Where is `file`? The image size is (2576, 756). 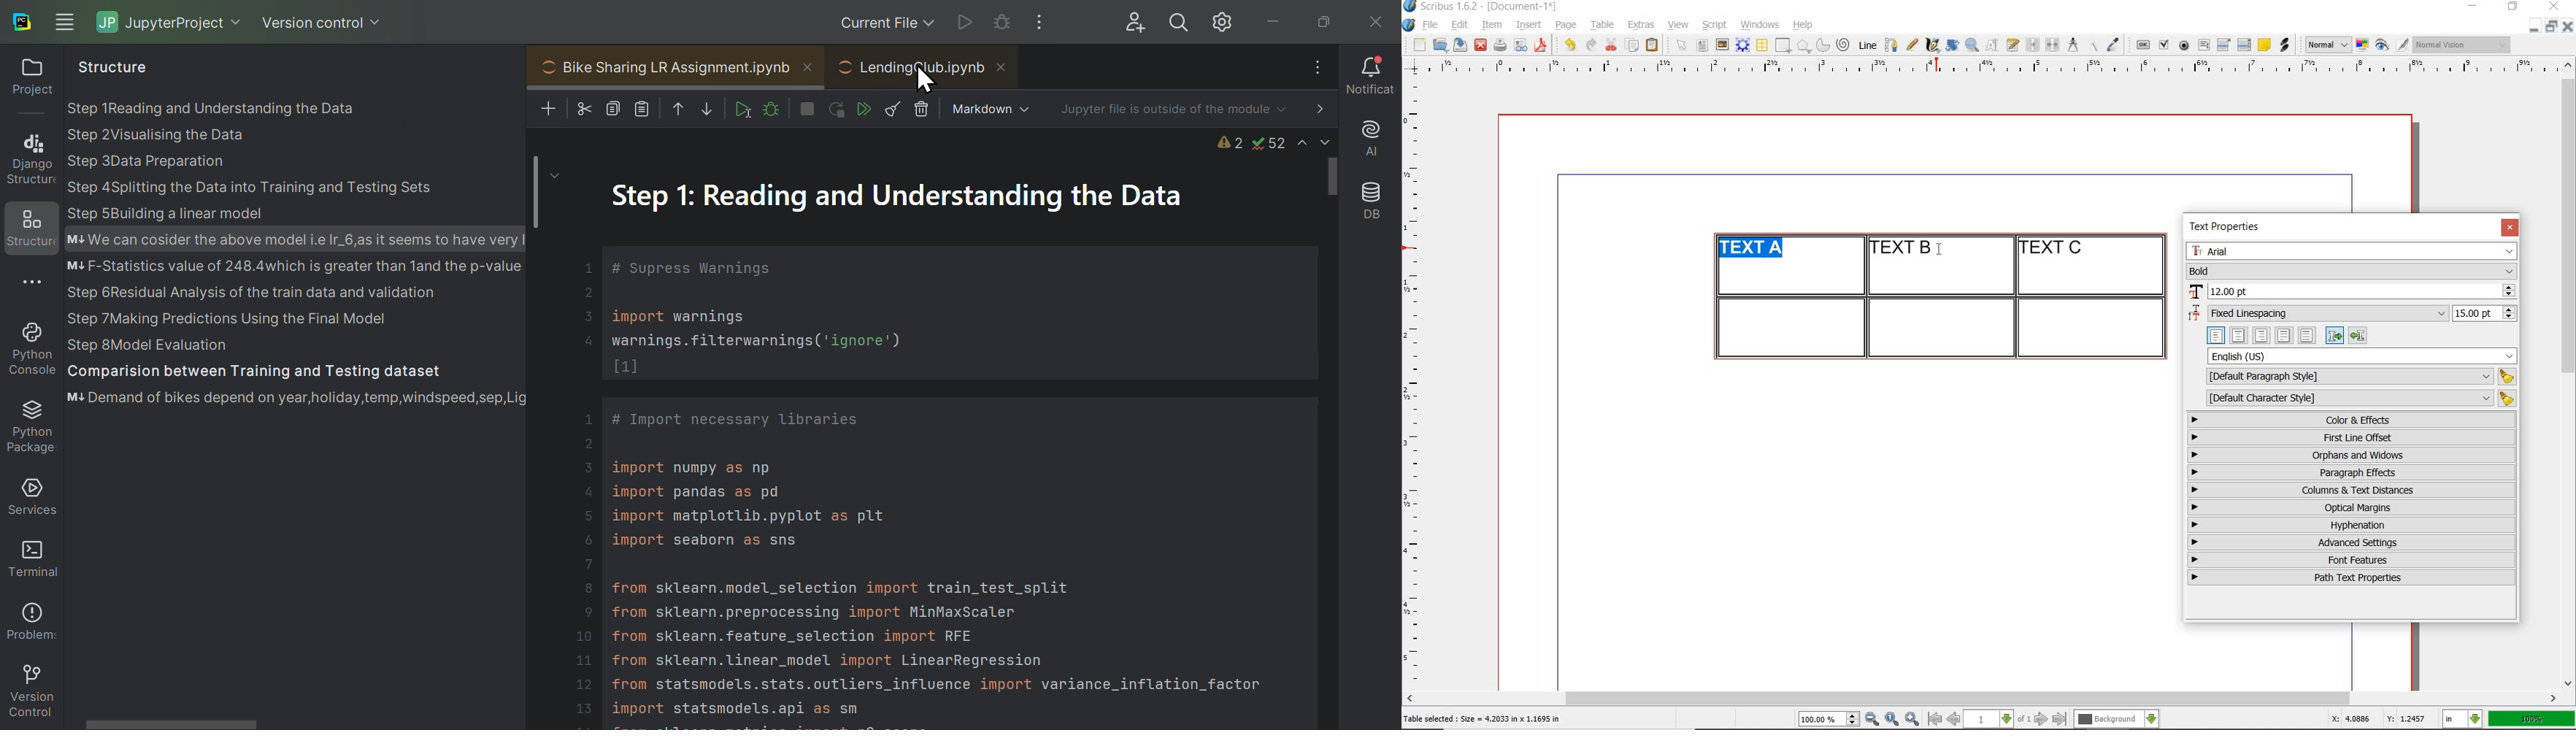
file is located at coordinates (1432, 25).